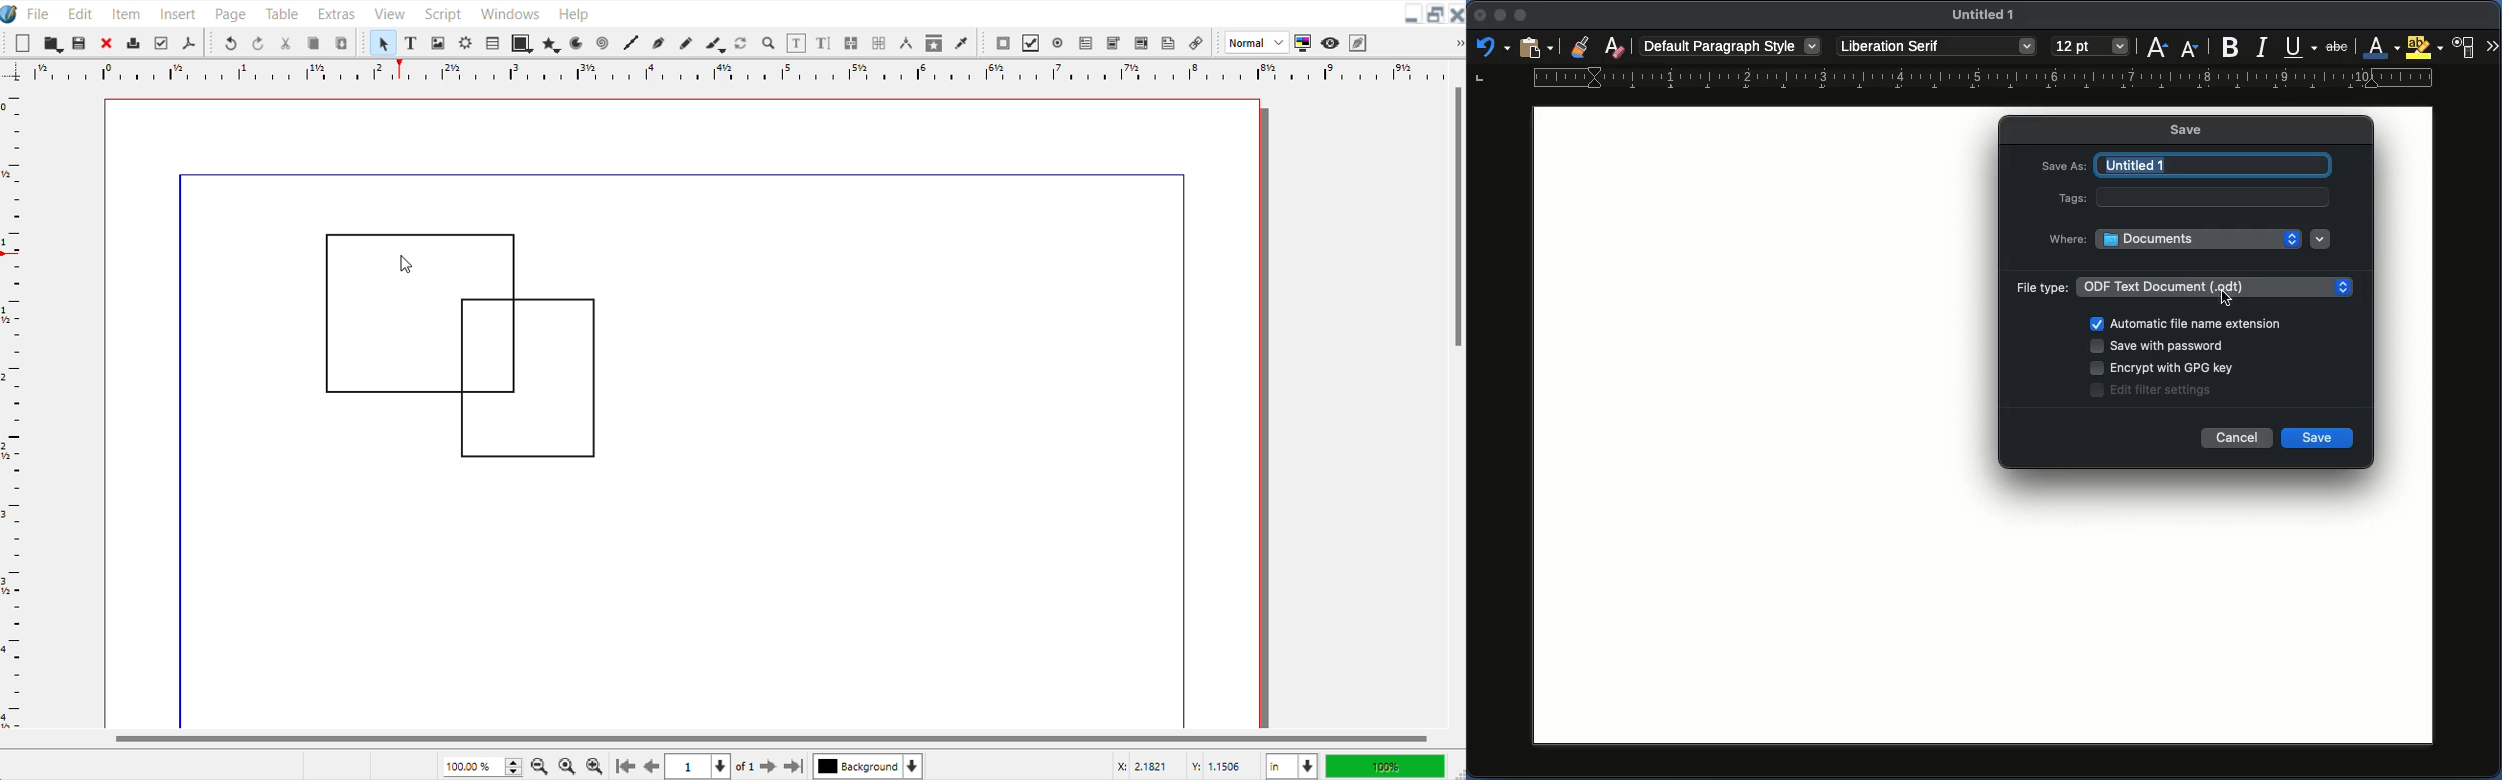 Image resolution: width=2520 pixels, height=784 pixels. What do you see at coordinates (80, 41) in the screenshot?
I see `Save` at bounding box center [80, 41].